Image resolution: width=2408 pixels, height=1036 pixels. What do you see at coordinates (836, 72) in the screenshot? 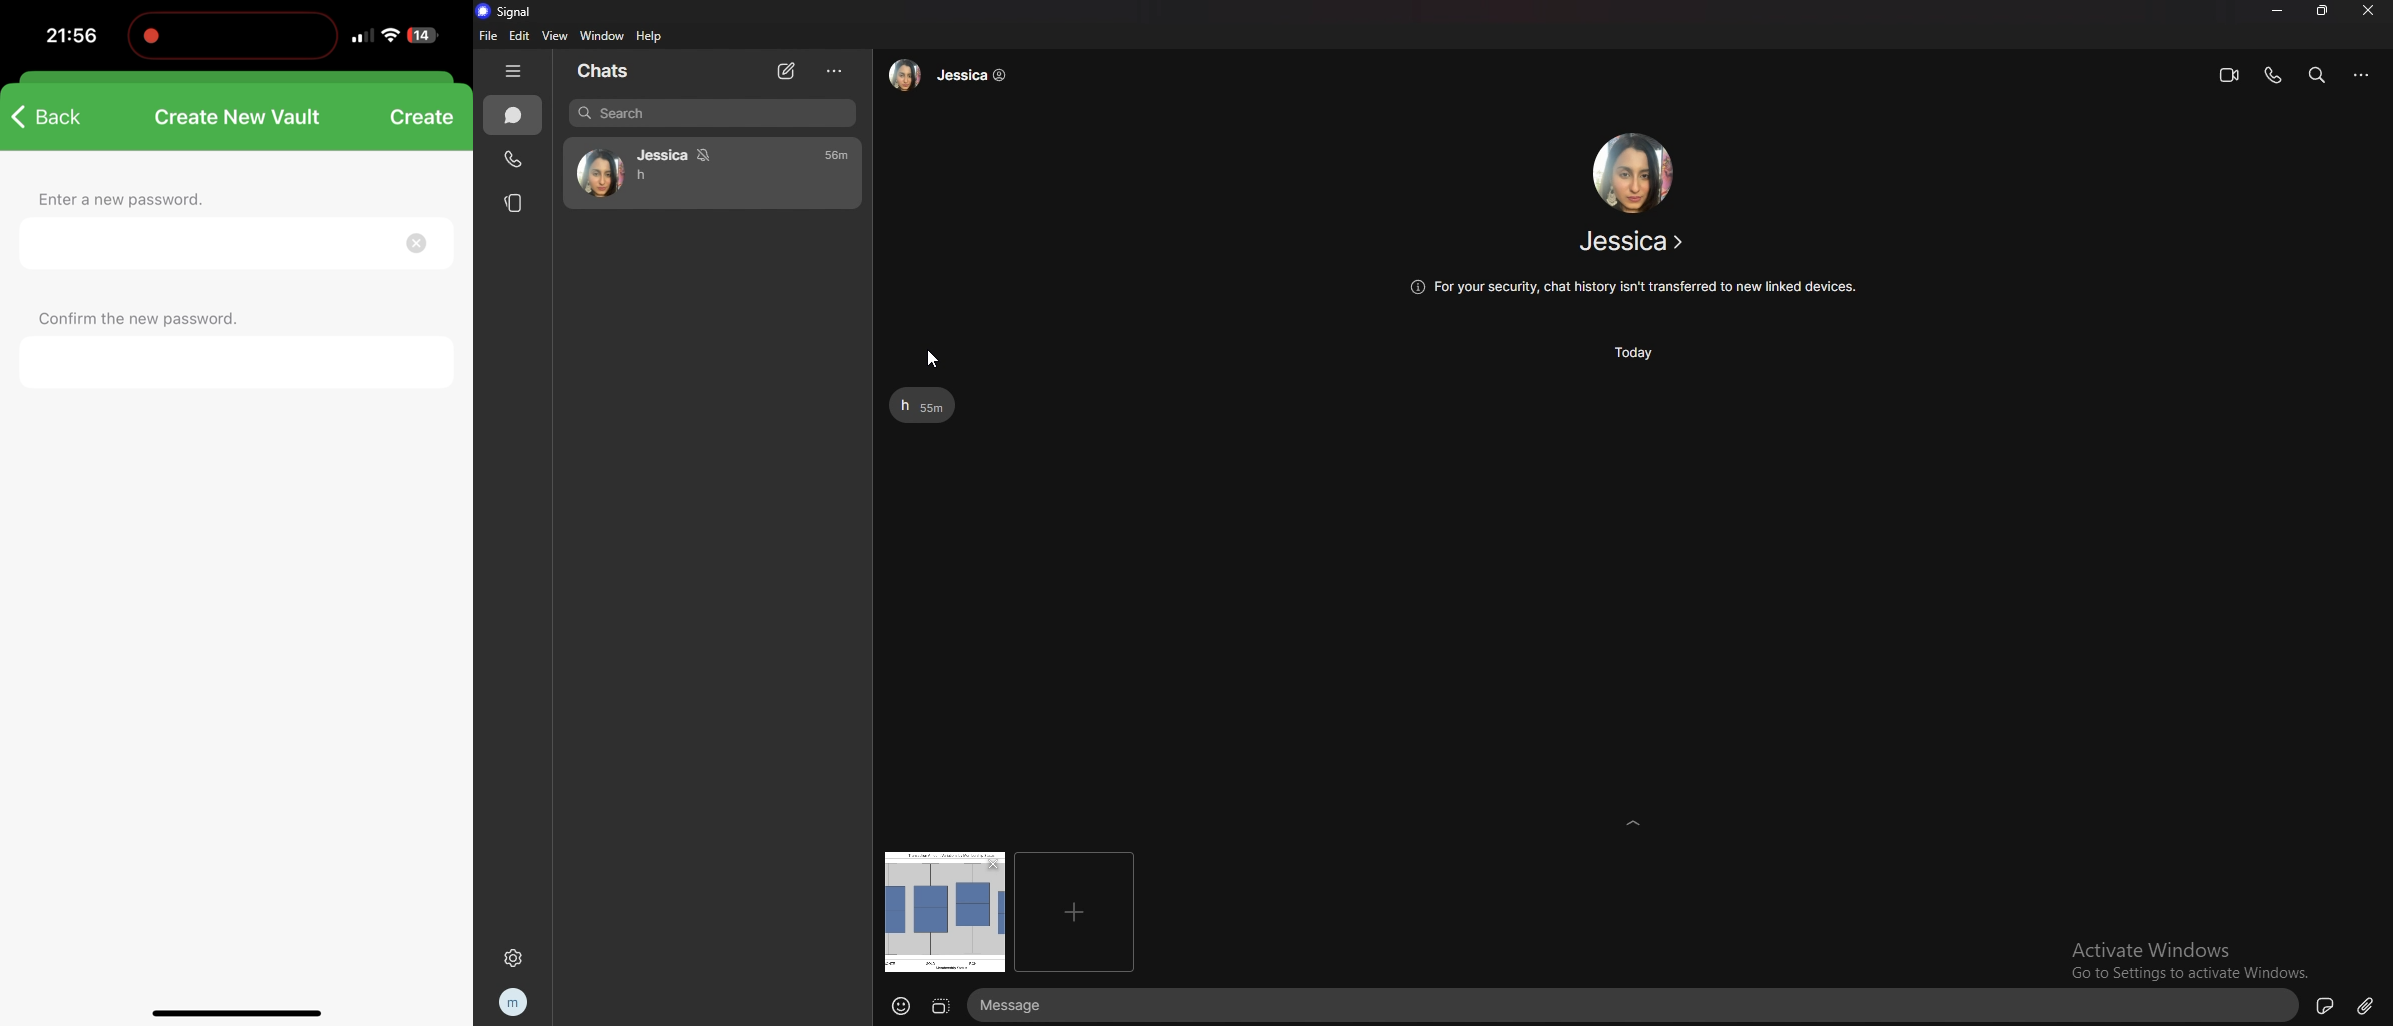
I see `options` at bounding box center [836, 72].